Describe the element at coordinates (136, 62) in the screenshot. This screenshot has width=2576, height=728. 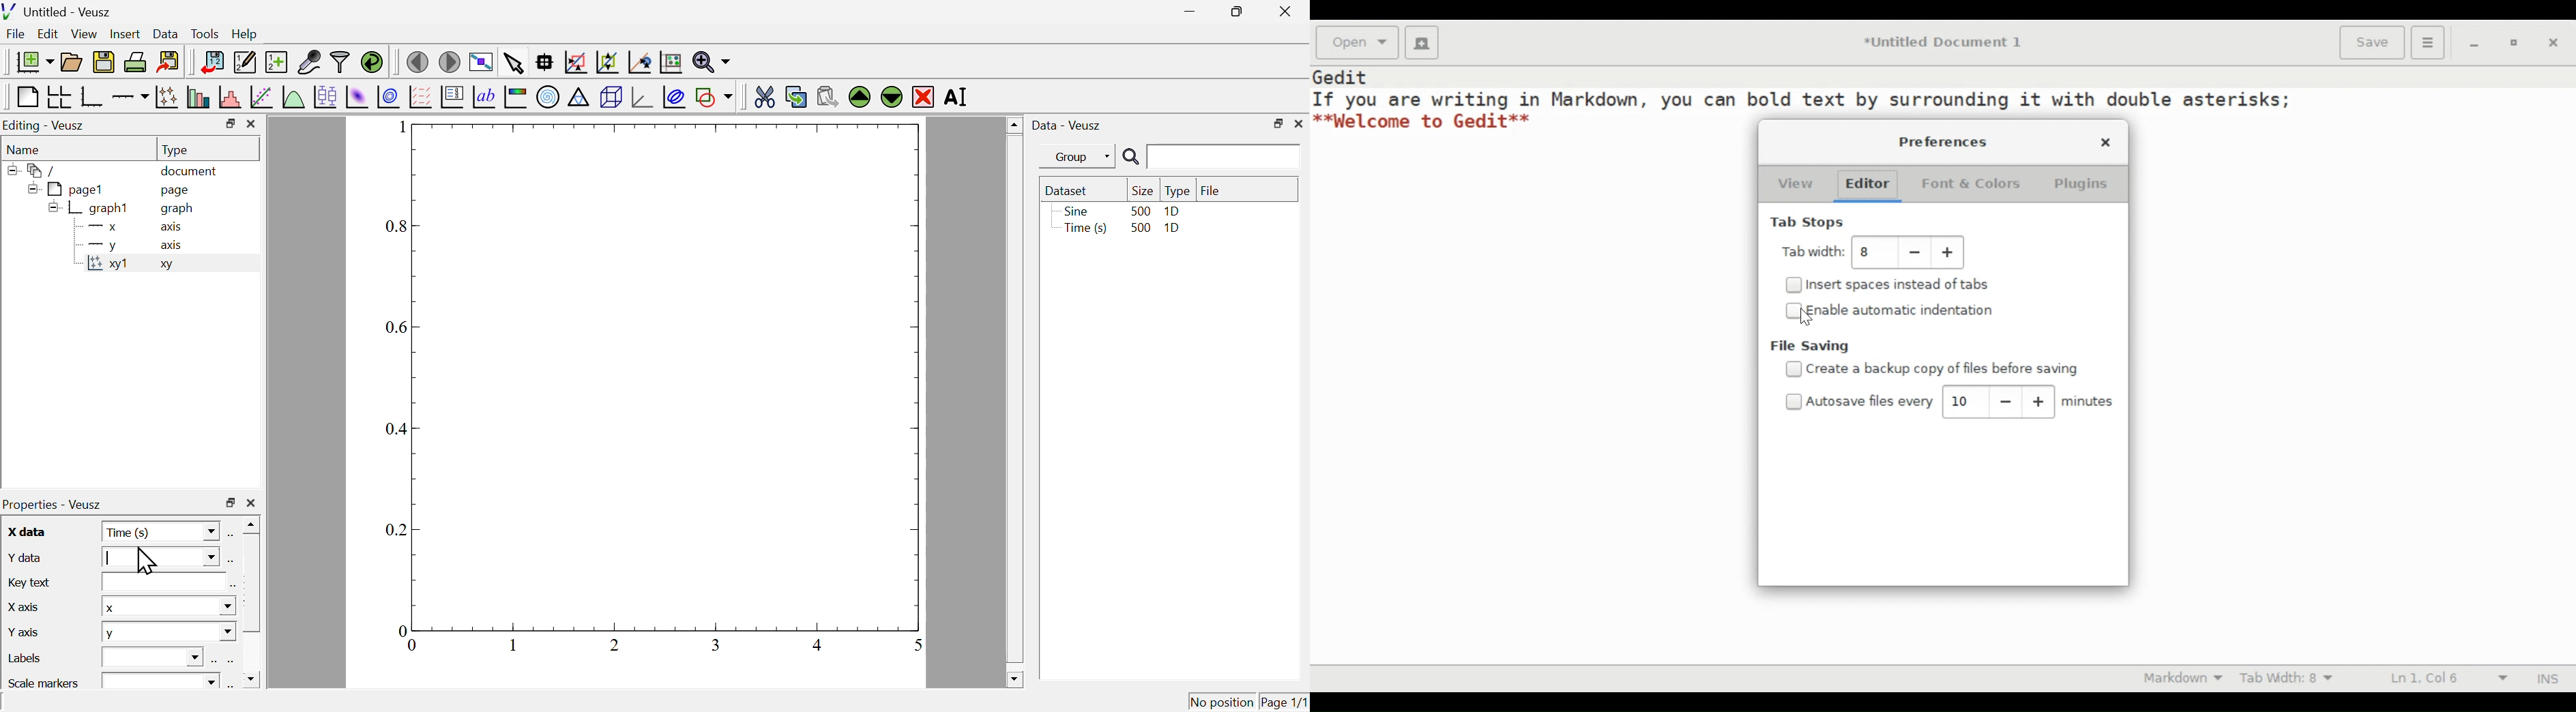
I see `print the document` at that location.